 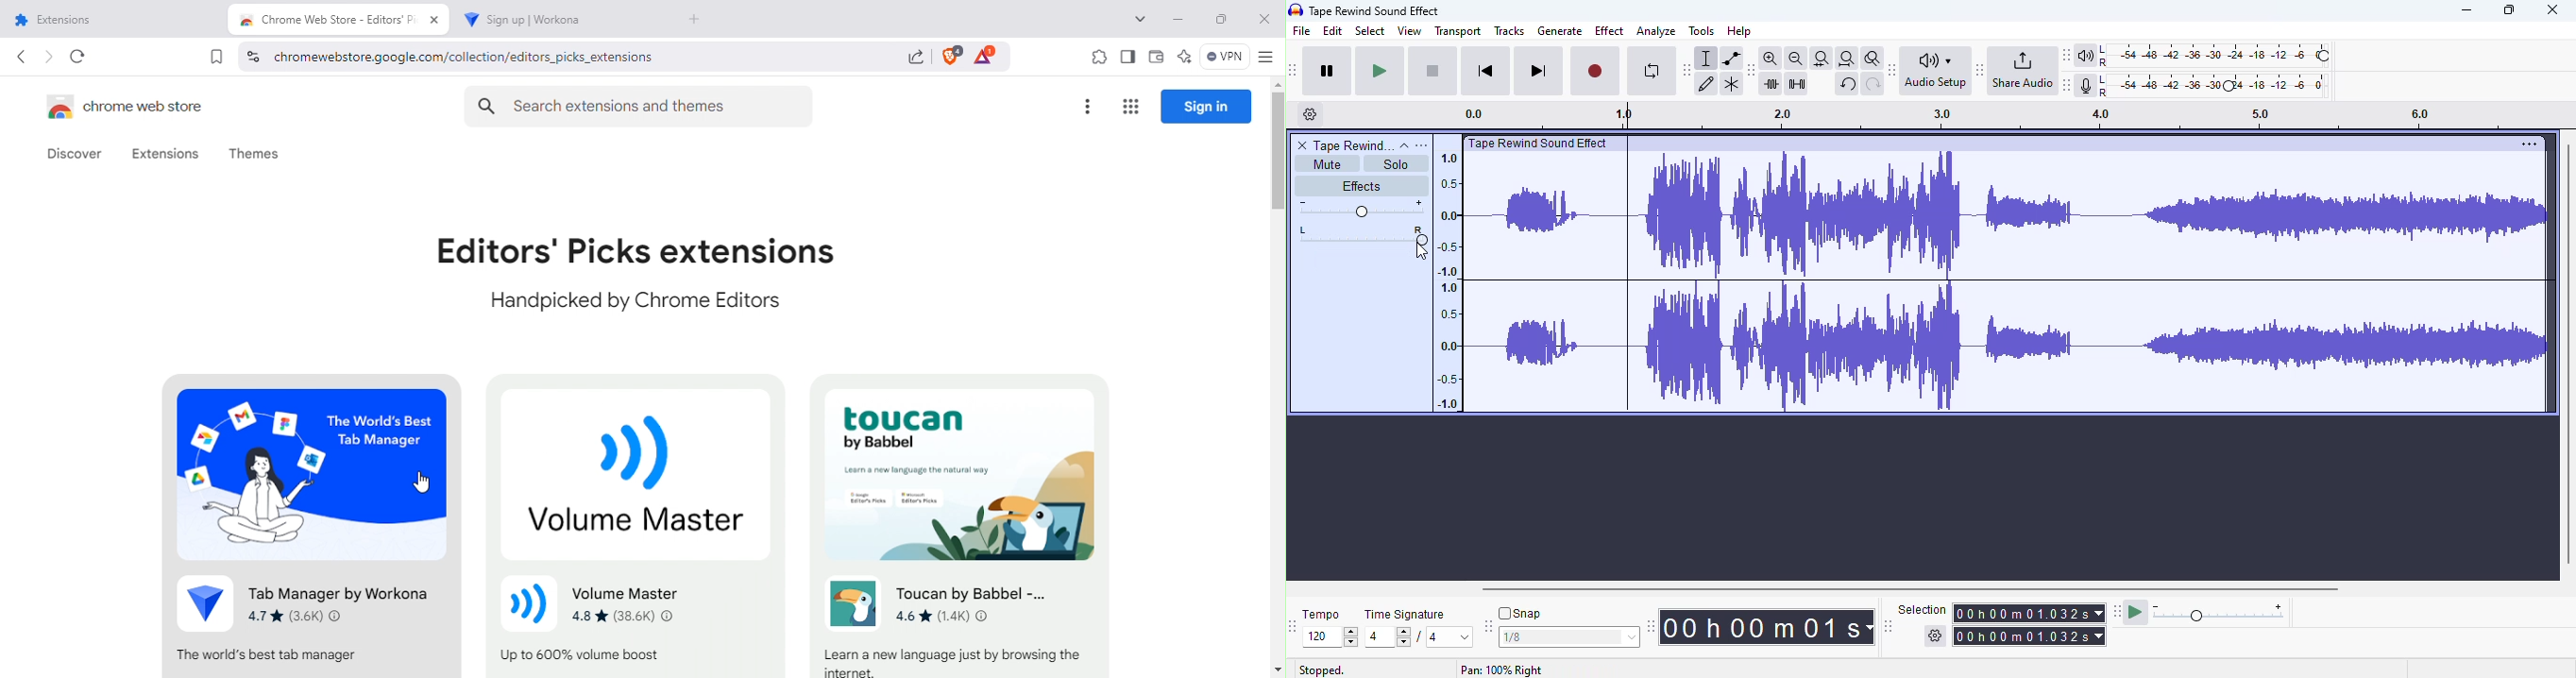 What do you see at coordinates (699, 21) in the screenshot?
I see `New tab` at bounding box center [699, 21].